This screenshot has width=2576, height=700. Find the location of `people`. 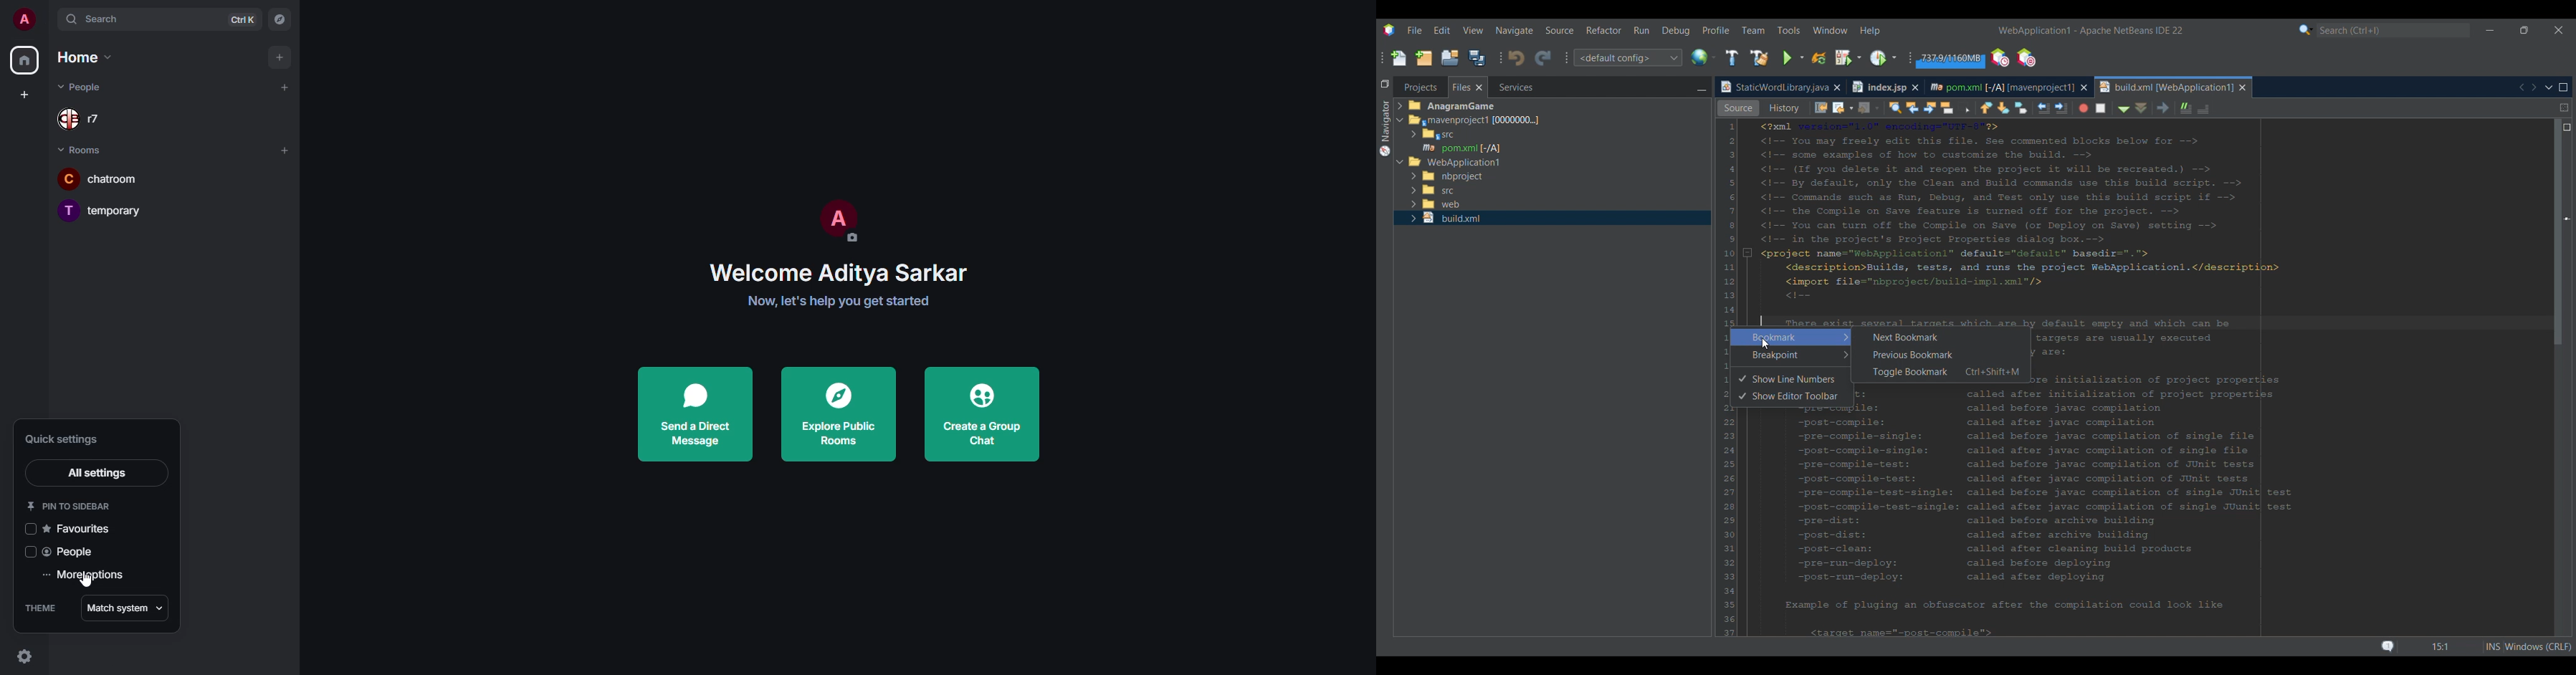

people is located at coordinates (84, 120).